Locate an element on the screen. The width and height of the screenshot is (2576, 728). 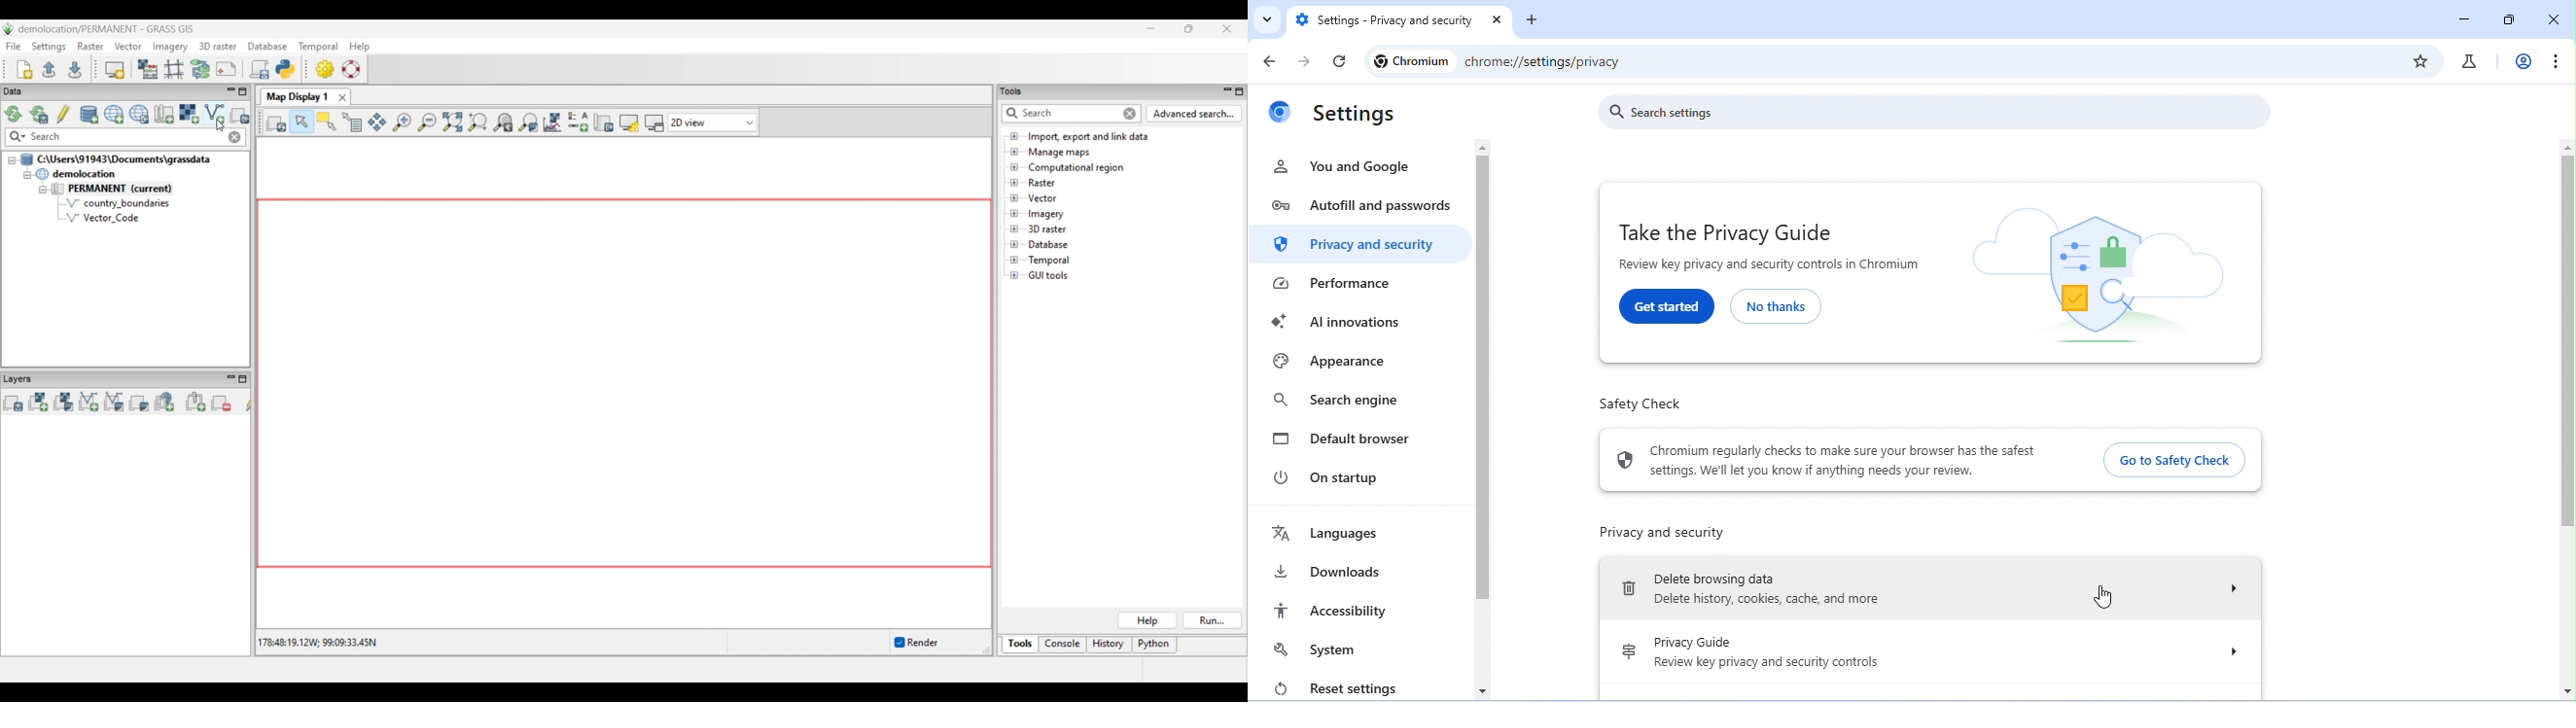
bookmarks is located at coordinates (2421, 60).